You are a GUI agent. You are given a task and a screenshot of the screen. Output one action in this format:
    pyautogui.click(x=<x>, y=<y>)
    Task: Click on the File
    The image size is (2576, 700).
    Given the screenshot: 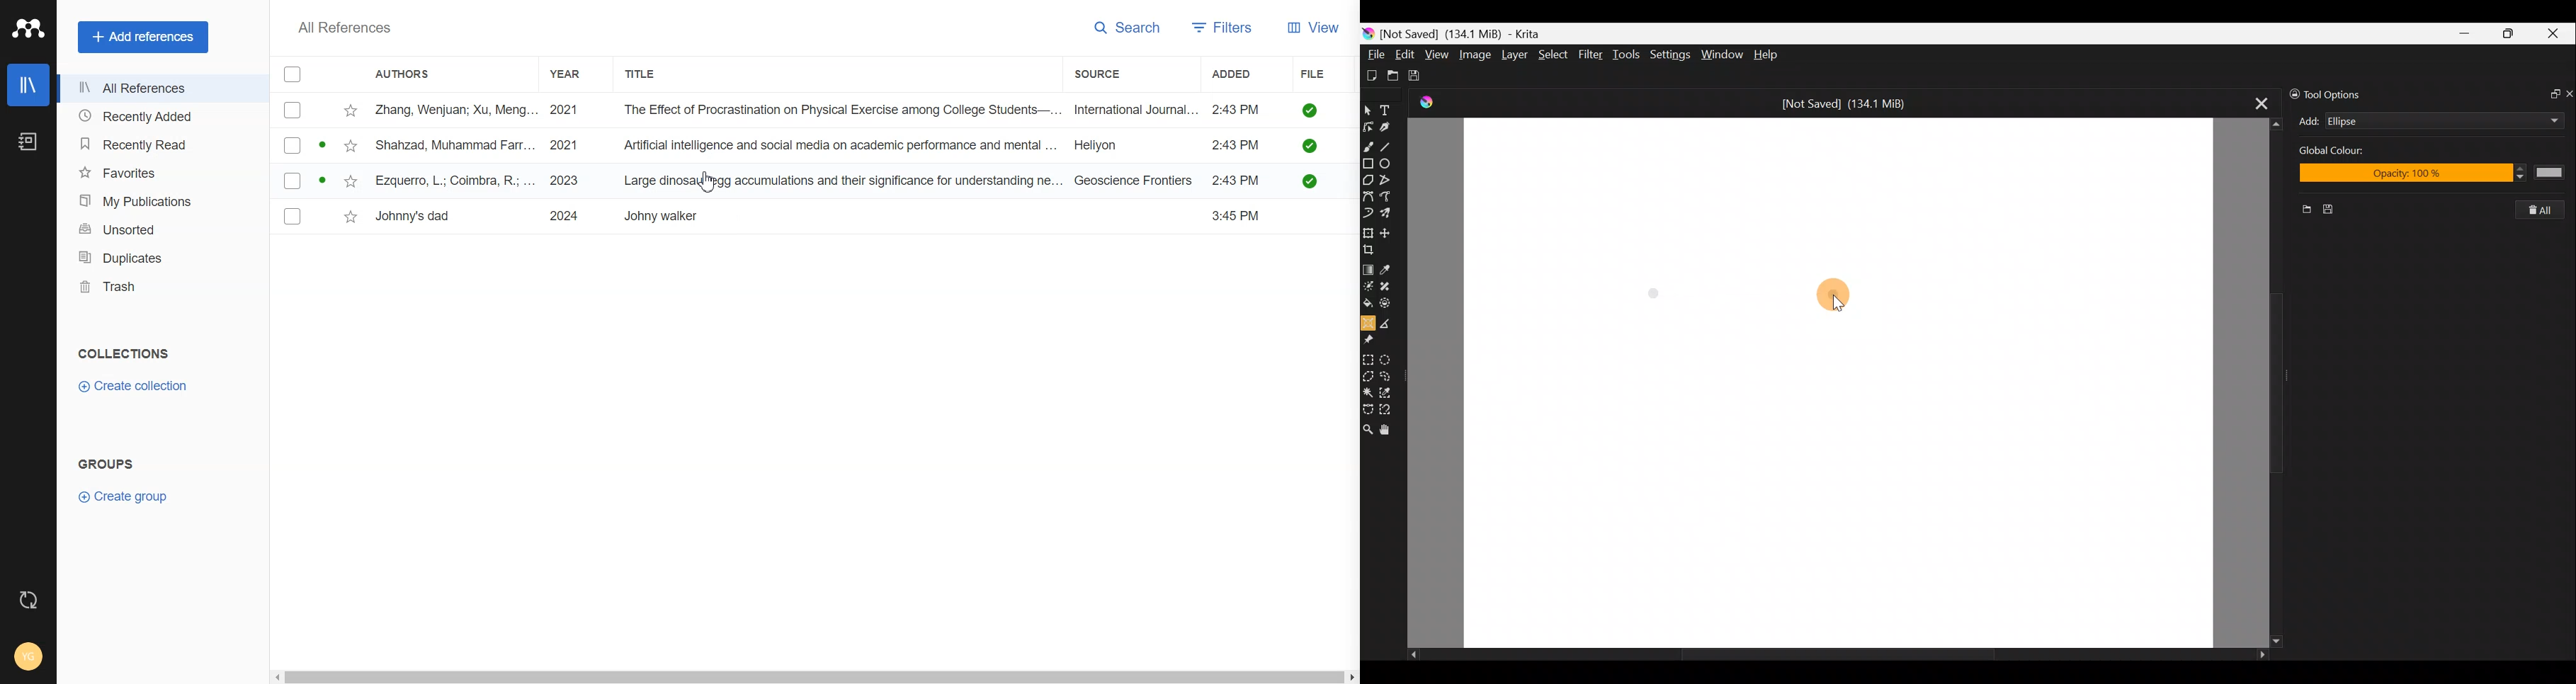 What is the action you would take?
    pyautogui.click(x=1325, y=74)
    